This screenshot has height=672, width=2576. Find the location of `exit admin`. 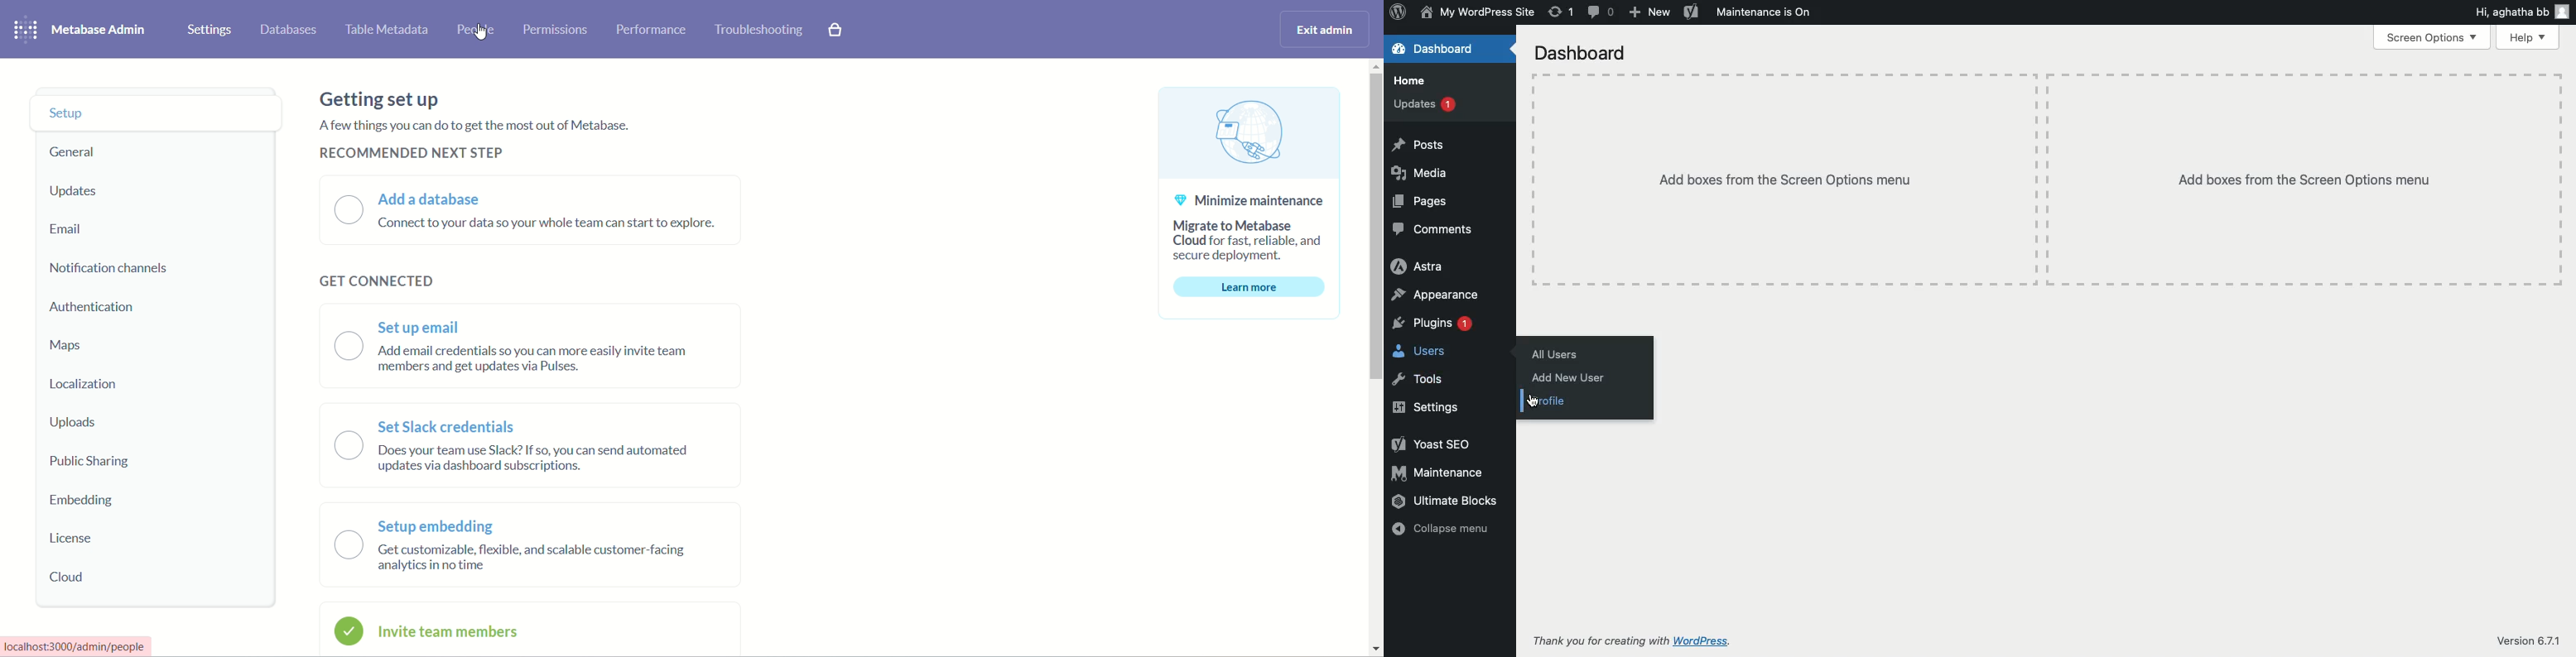

exit admin is located at coordinates (1322, 29).